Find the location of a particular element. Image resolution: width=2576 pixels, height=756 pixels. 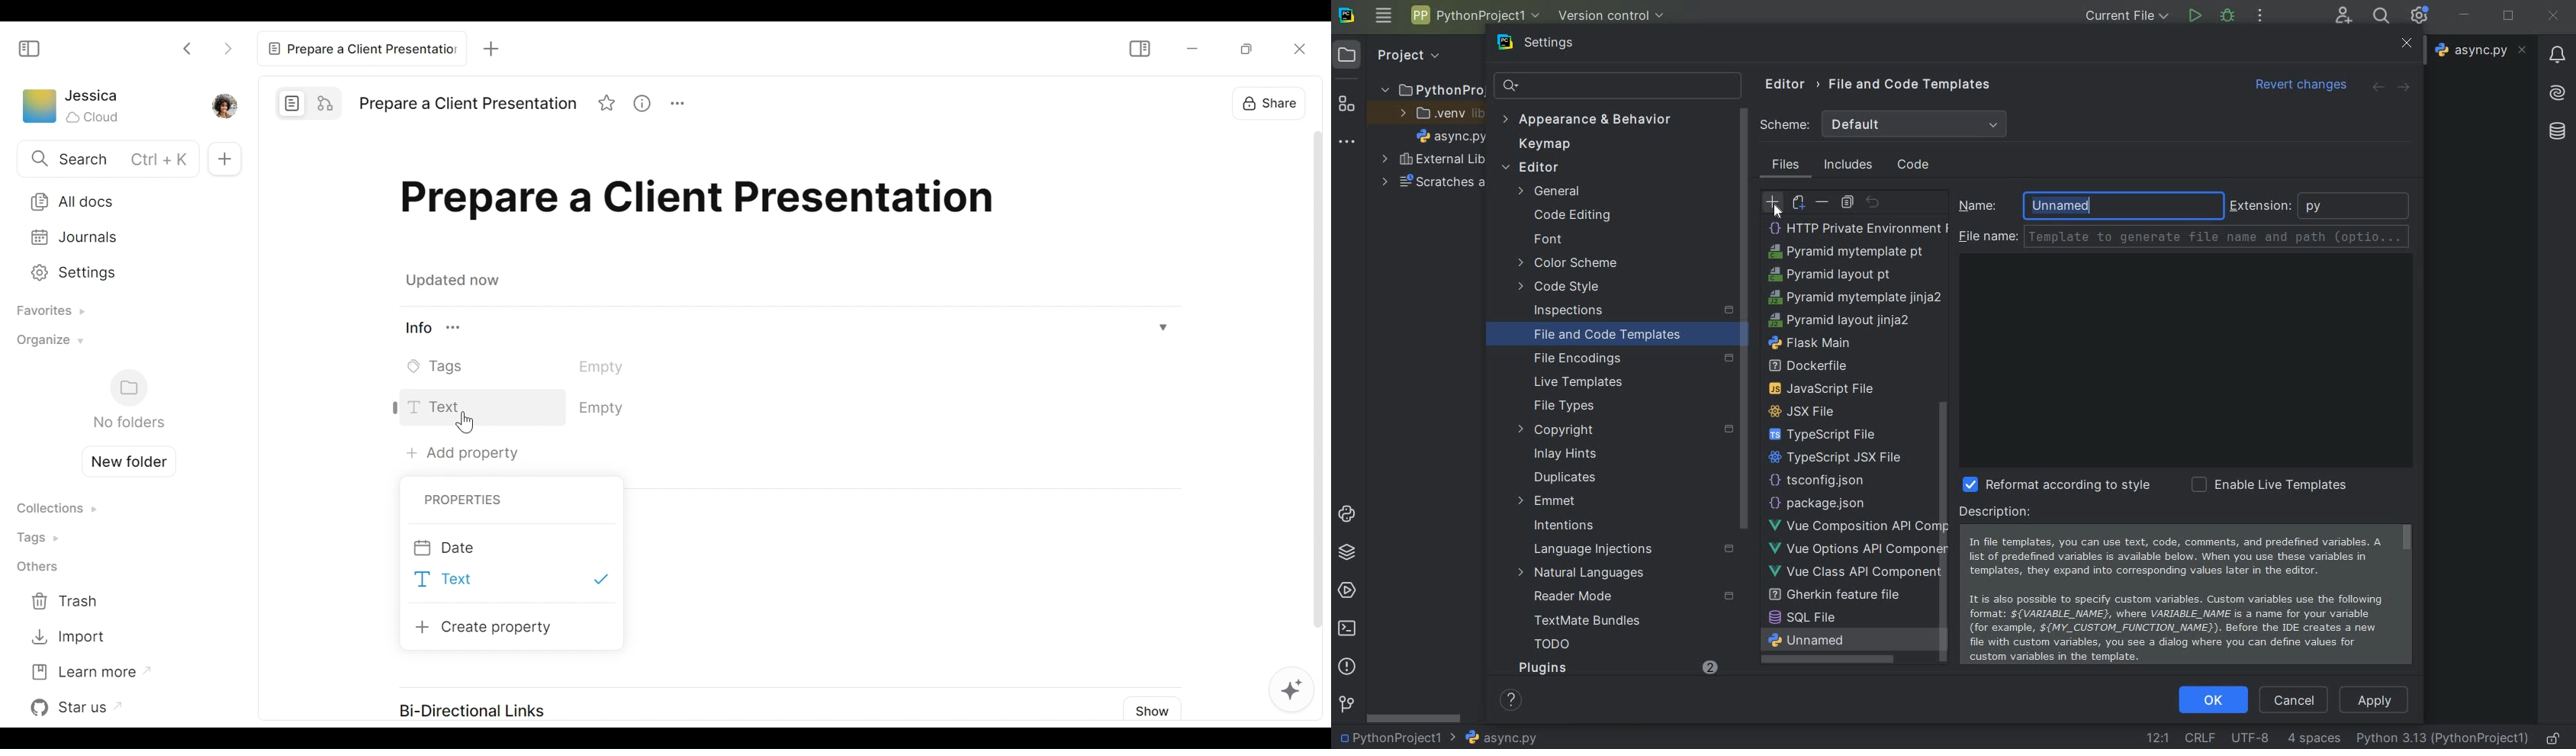

copyright is located at coordinates (1622, 432).